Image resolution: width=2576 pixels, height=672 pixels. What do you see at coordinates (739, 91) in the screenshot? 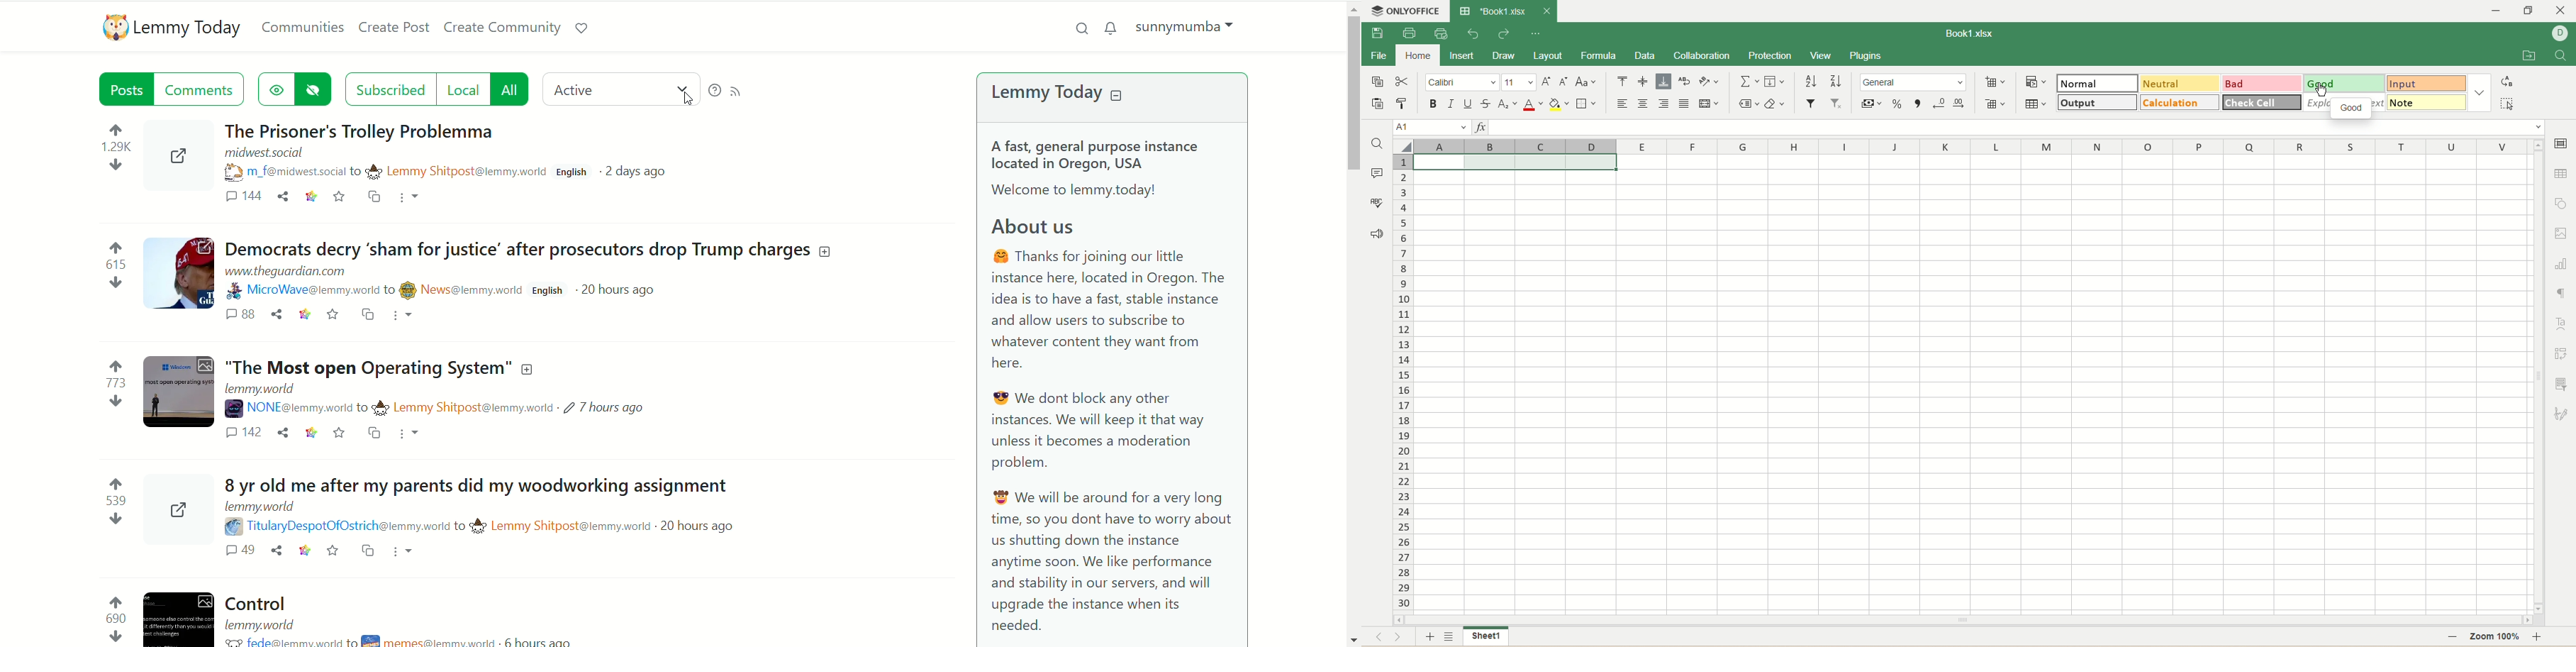
I see `RSS` at bounding box center [739, 91].